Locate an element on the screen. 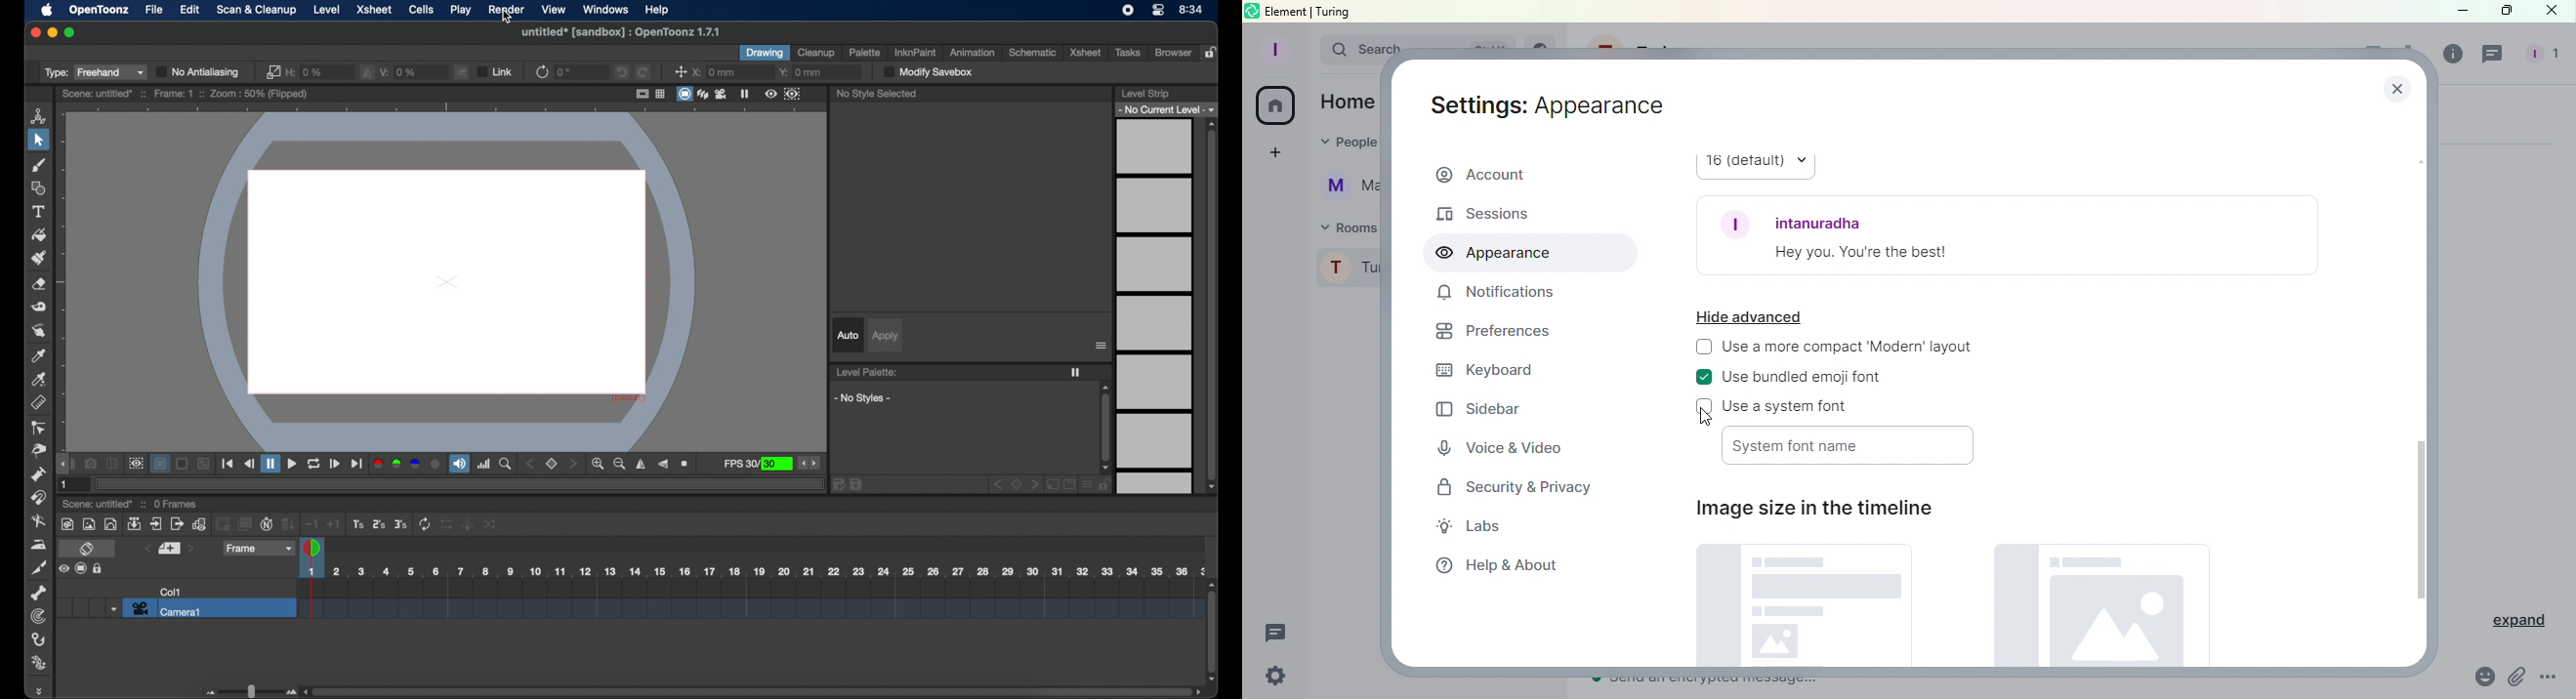  scan & cleanup is located at coordinates (256, 10).